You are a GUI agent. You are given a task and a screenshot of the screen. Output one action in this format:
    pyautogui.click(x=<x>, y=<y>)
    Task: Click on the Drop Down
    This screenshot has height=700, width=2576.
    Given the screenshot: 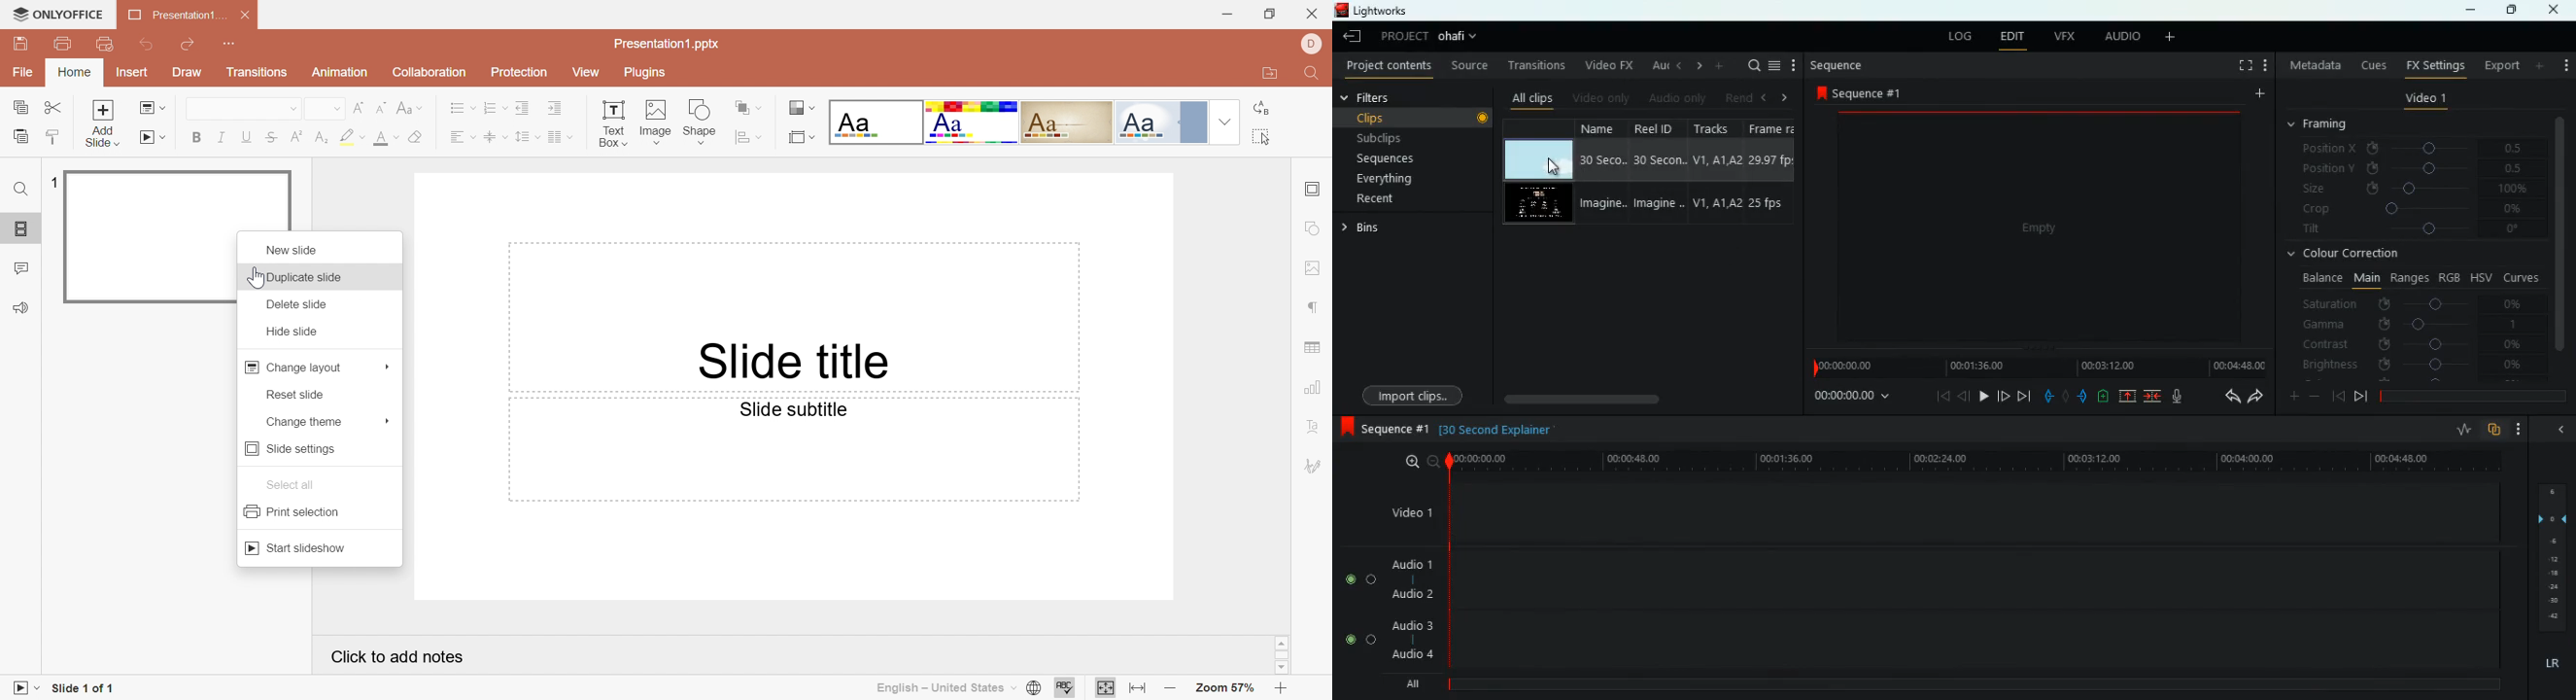 What is the action you would take?
    pyautogui.click(x=362, y=136)
    